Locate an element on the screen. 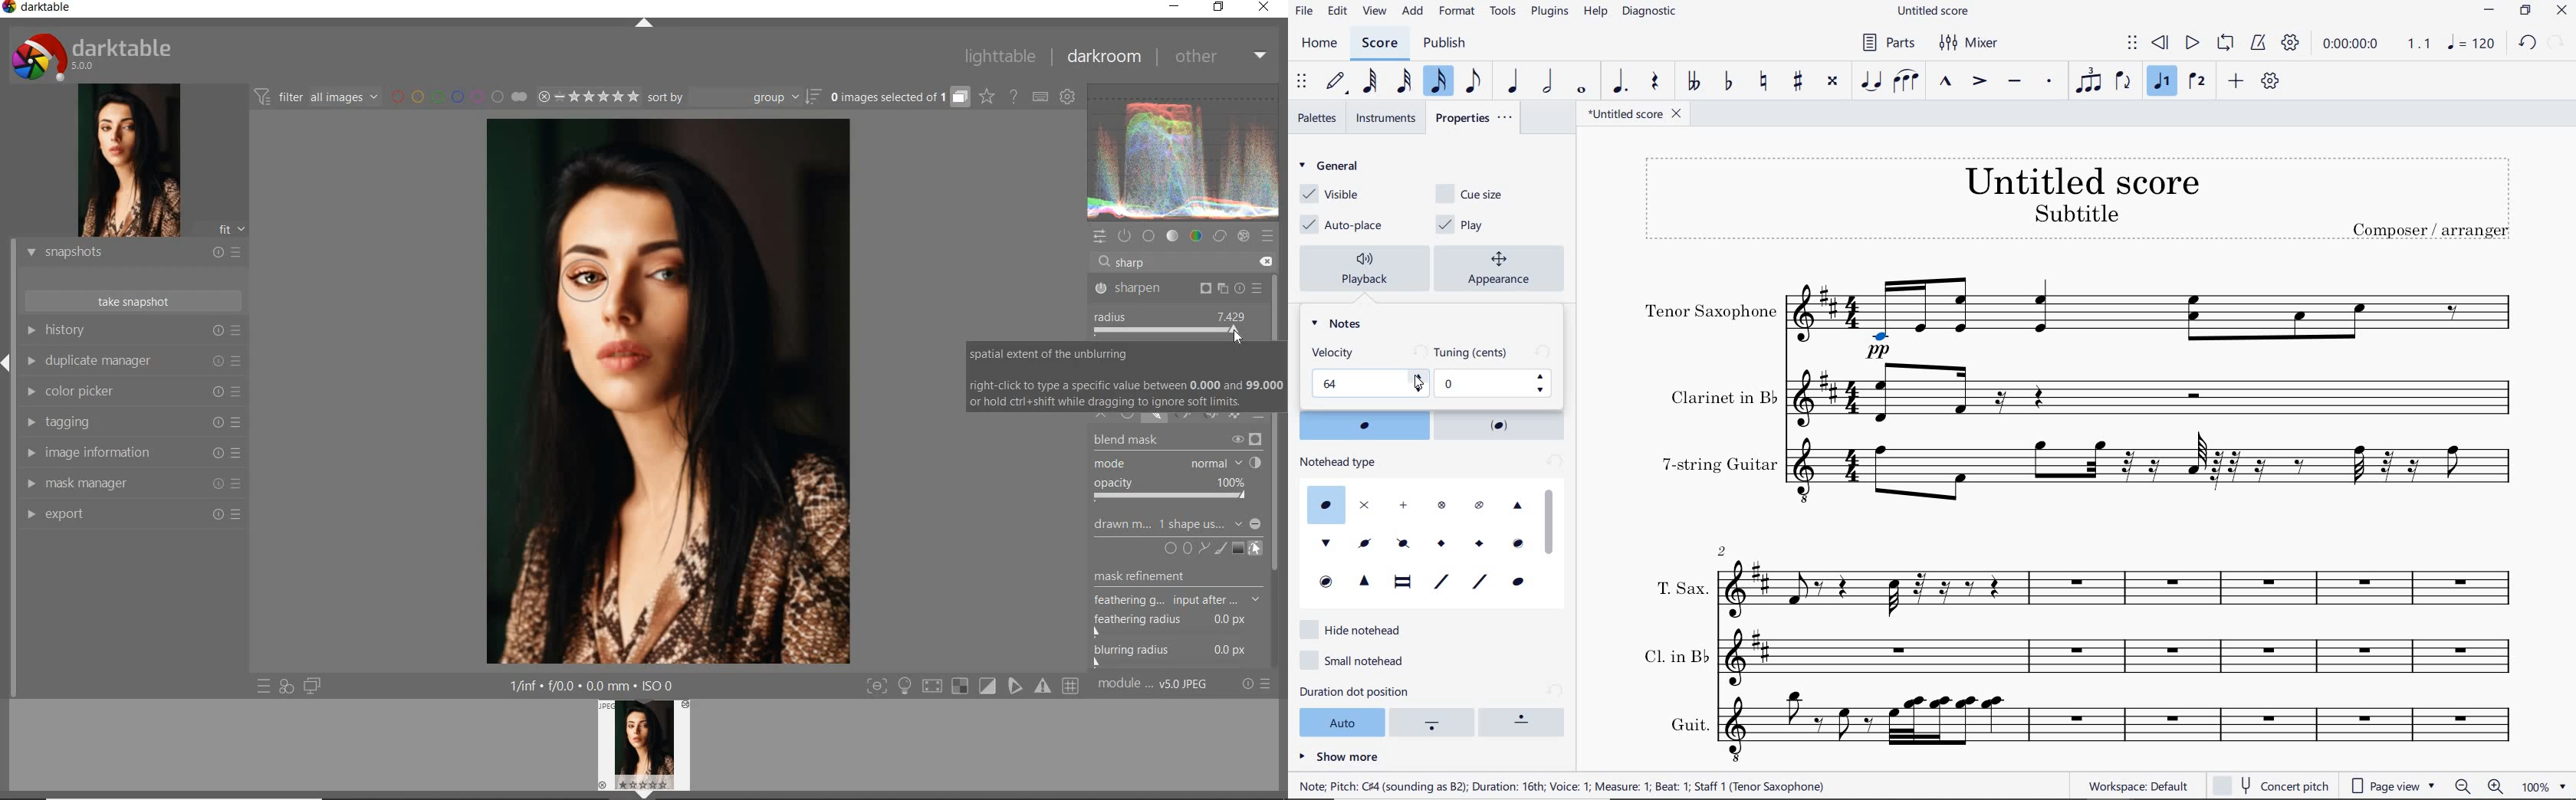 The image size is (2576, 812). REWIND is located at coordinates (2160, 44).